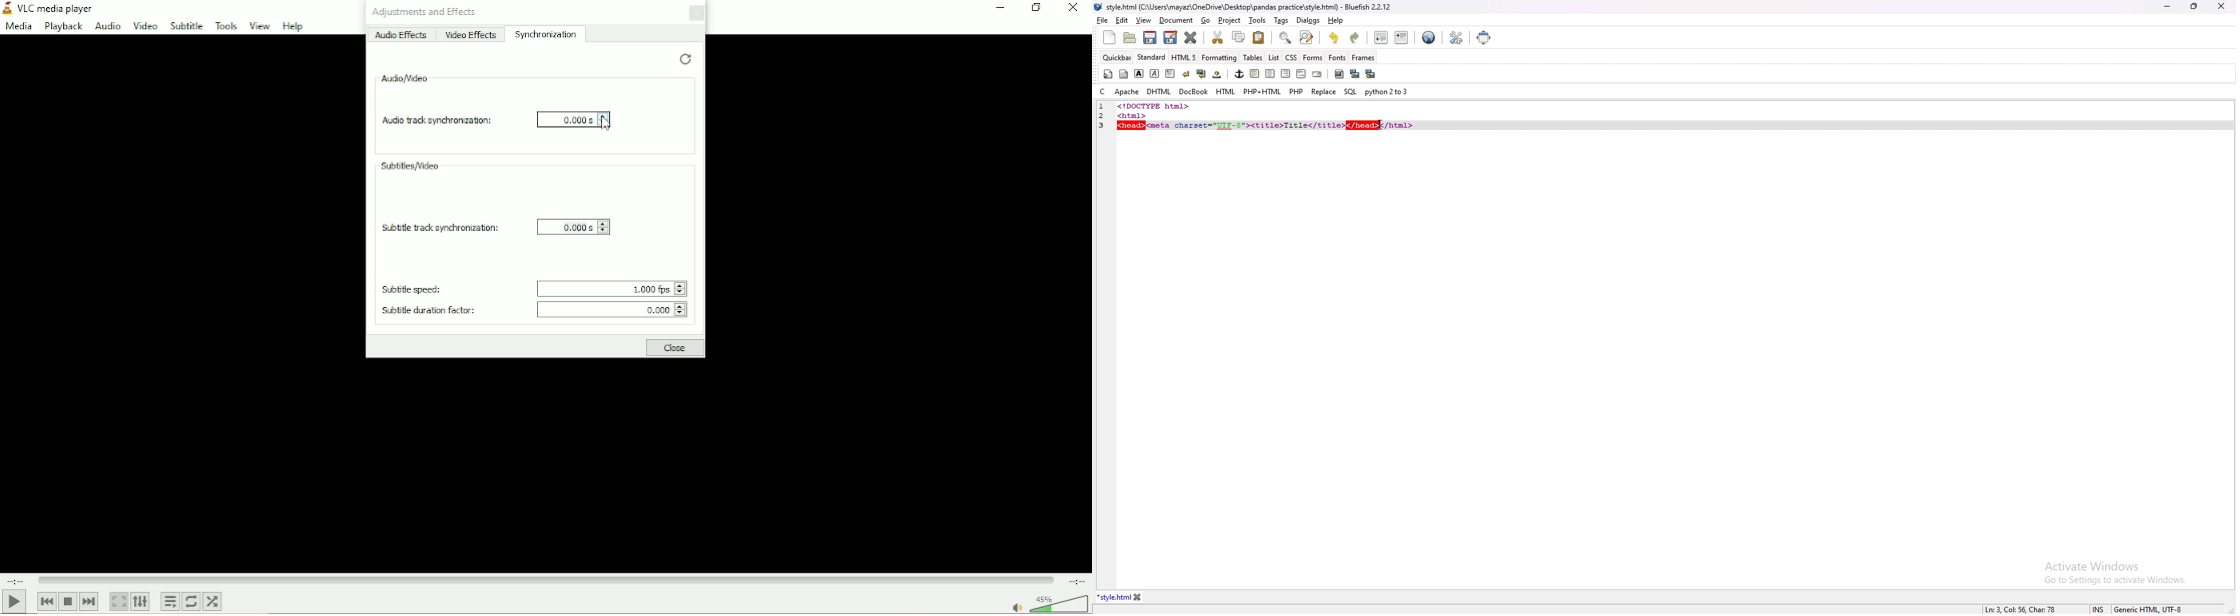 The image size is (2240, 616). Describe the element at coordinates (90, 601) in the screenshot. I see `Next` at that location.